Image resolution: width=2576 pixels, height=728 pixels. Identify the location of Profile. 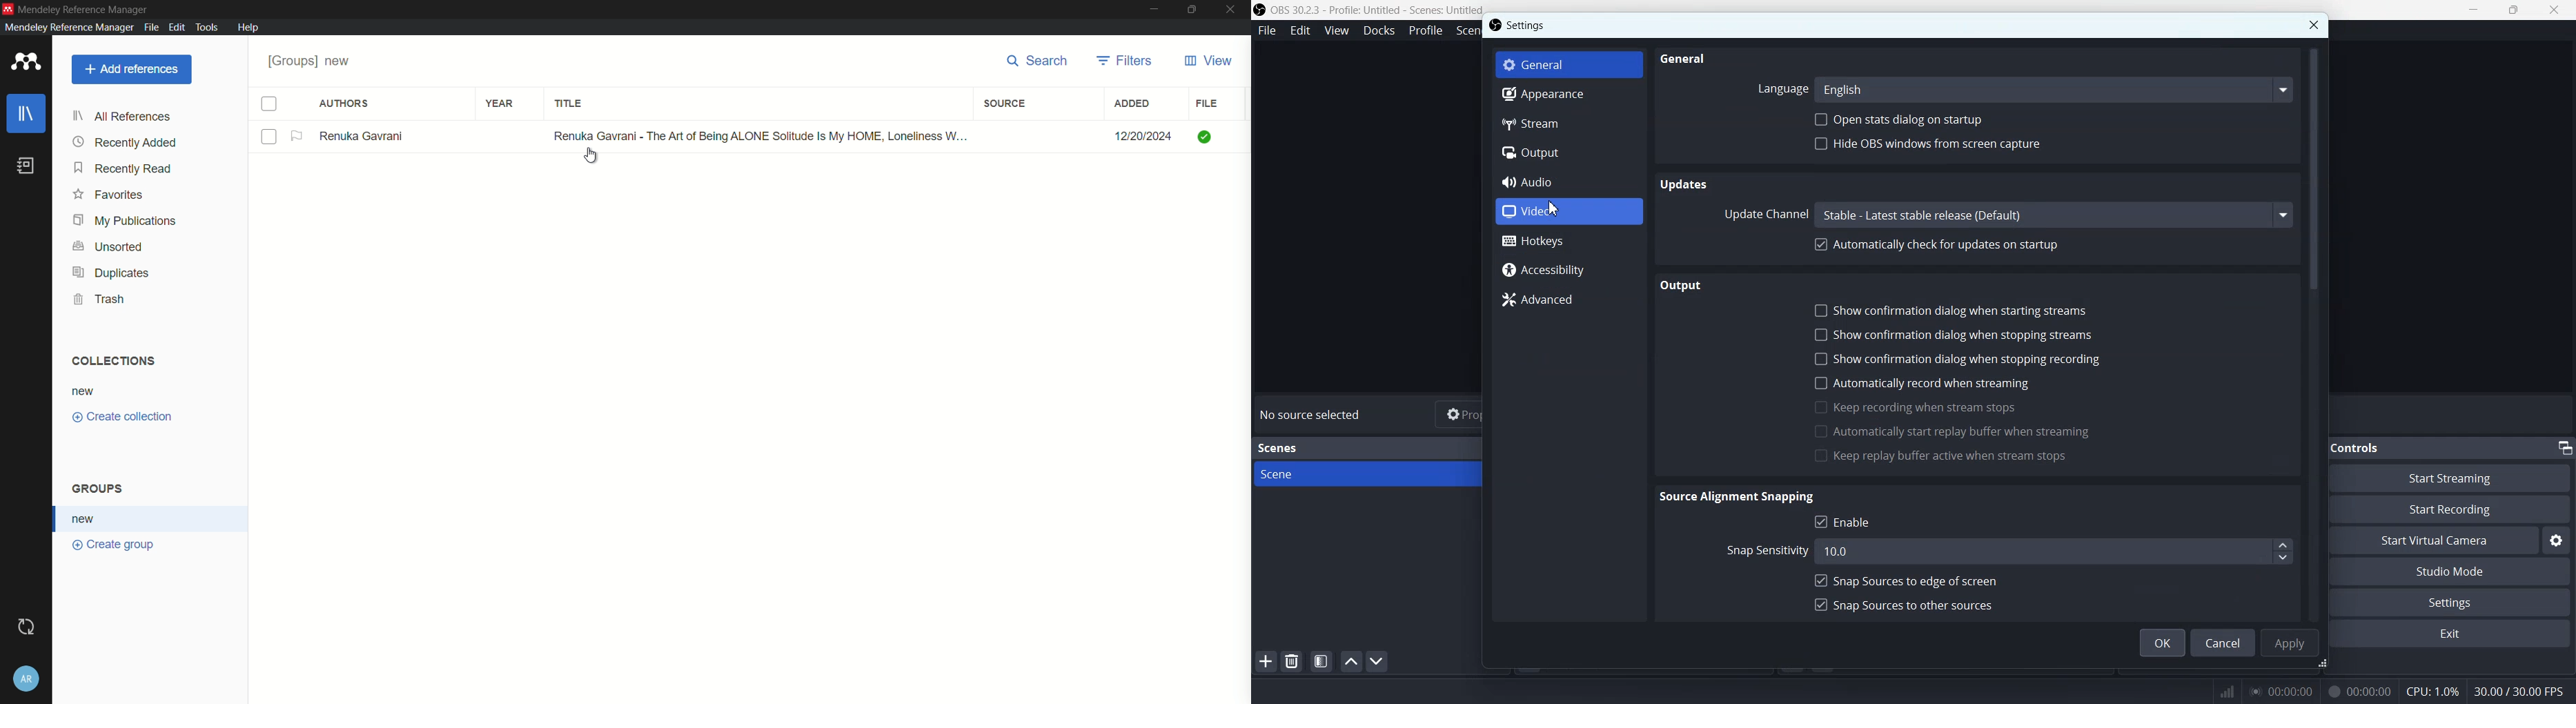
(1426, 30).